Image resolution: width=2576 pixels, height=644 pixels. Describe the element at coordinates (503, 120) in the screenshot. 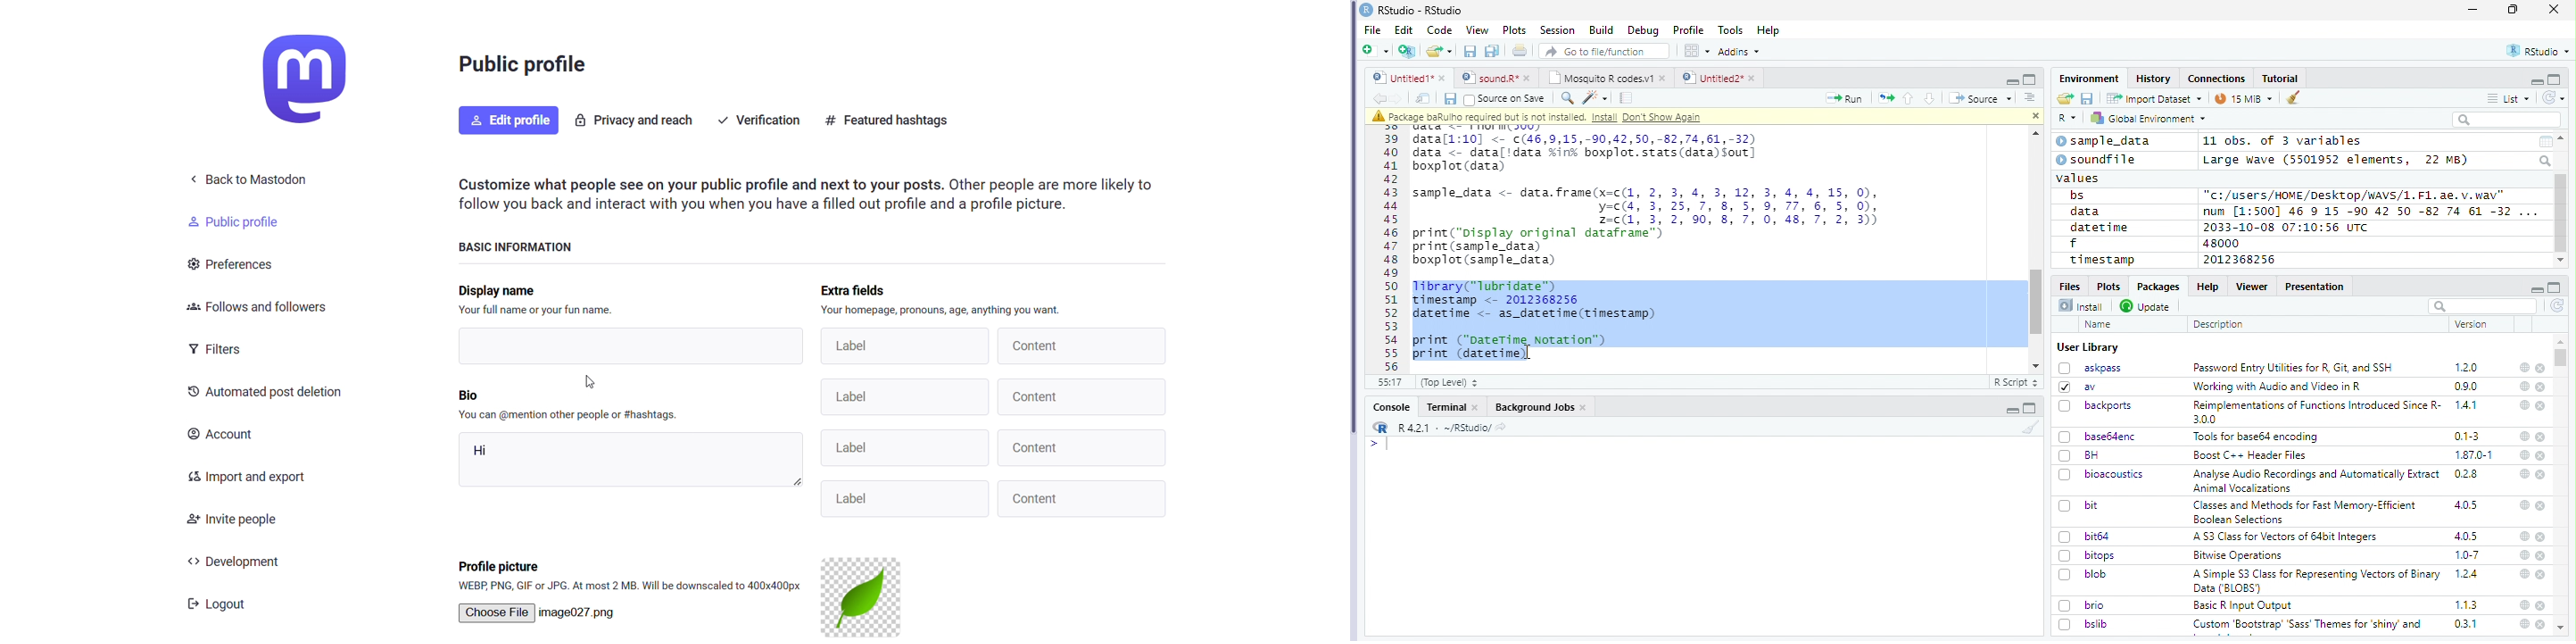

I see `edit profile` at that location.